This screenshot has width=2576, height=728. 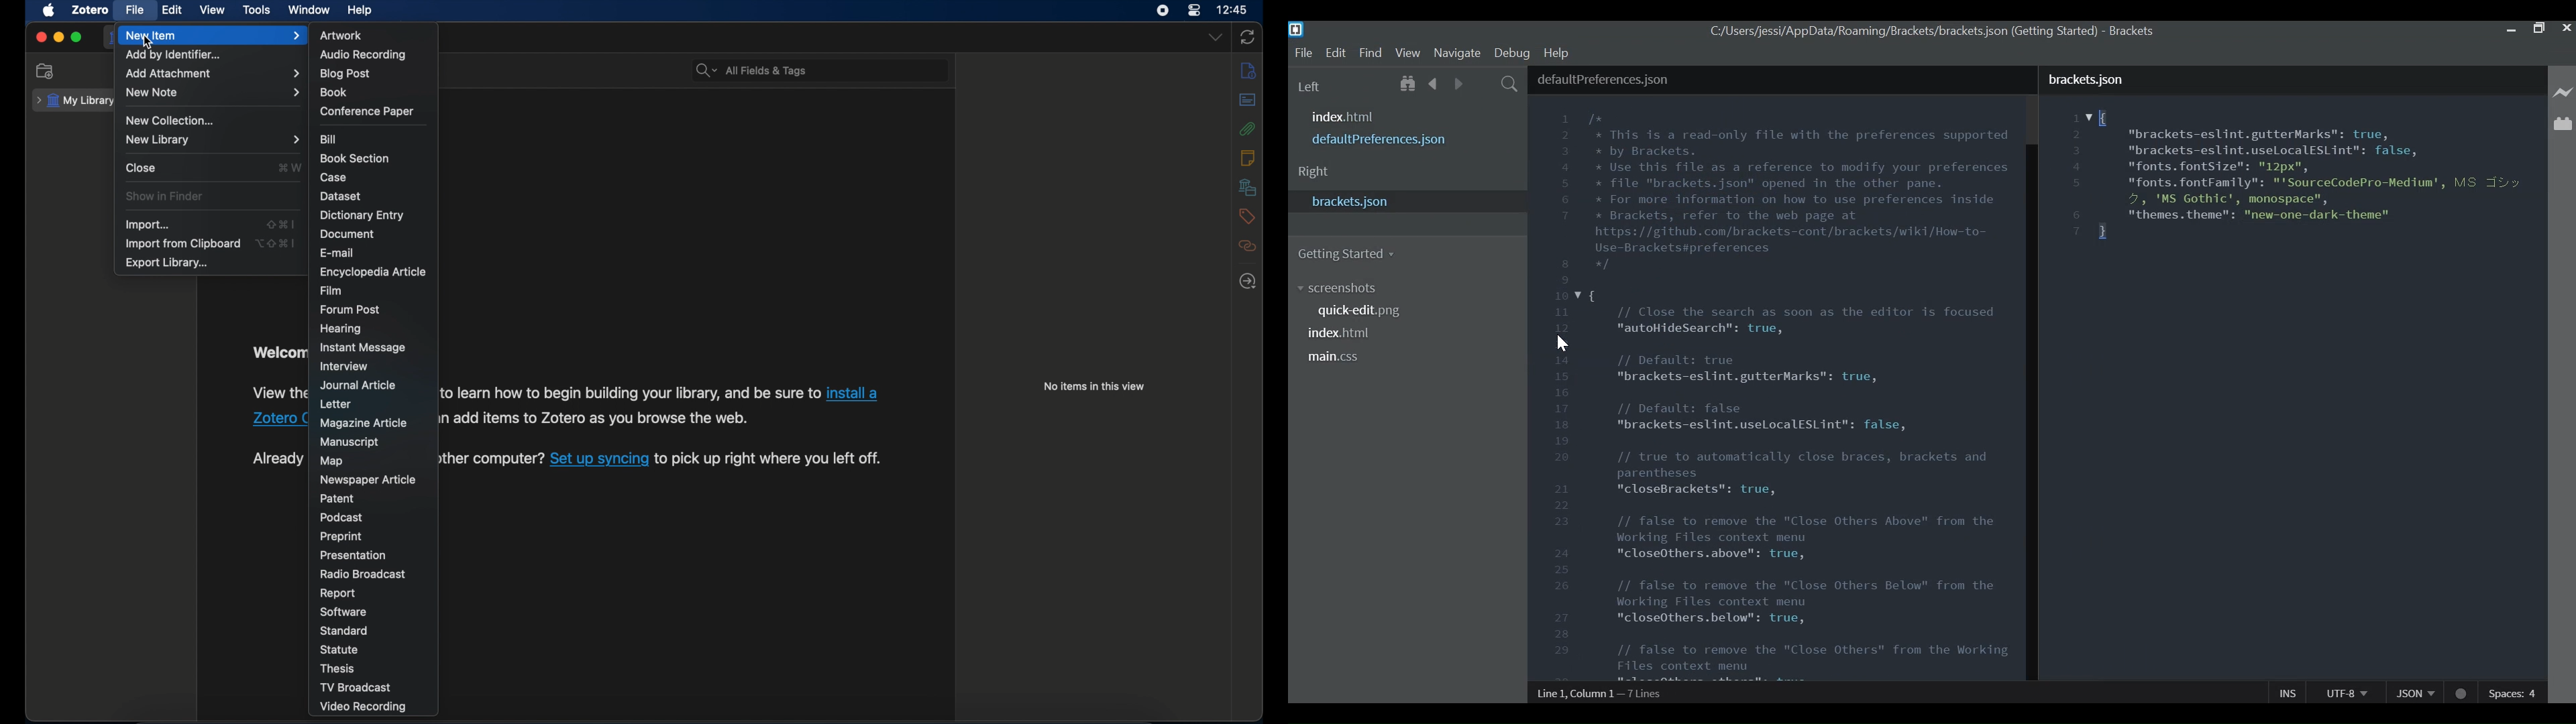 What do you see at coordinates (1248, 281) in the screenshot?
I see `locate` at bounding box center [1248, 281].